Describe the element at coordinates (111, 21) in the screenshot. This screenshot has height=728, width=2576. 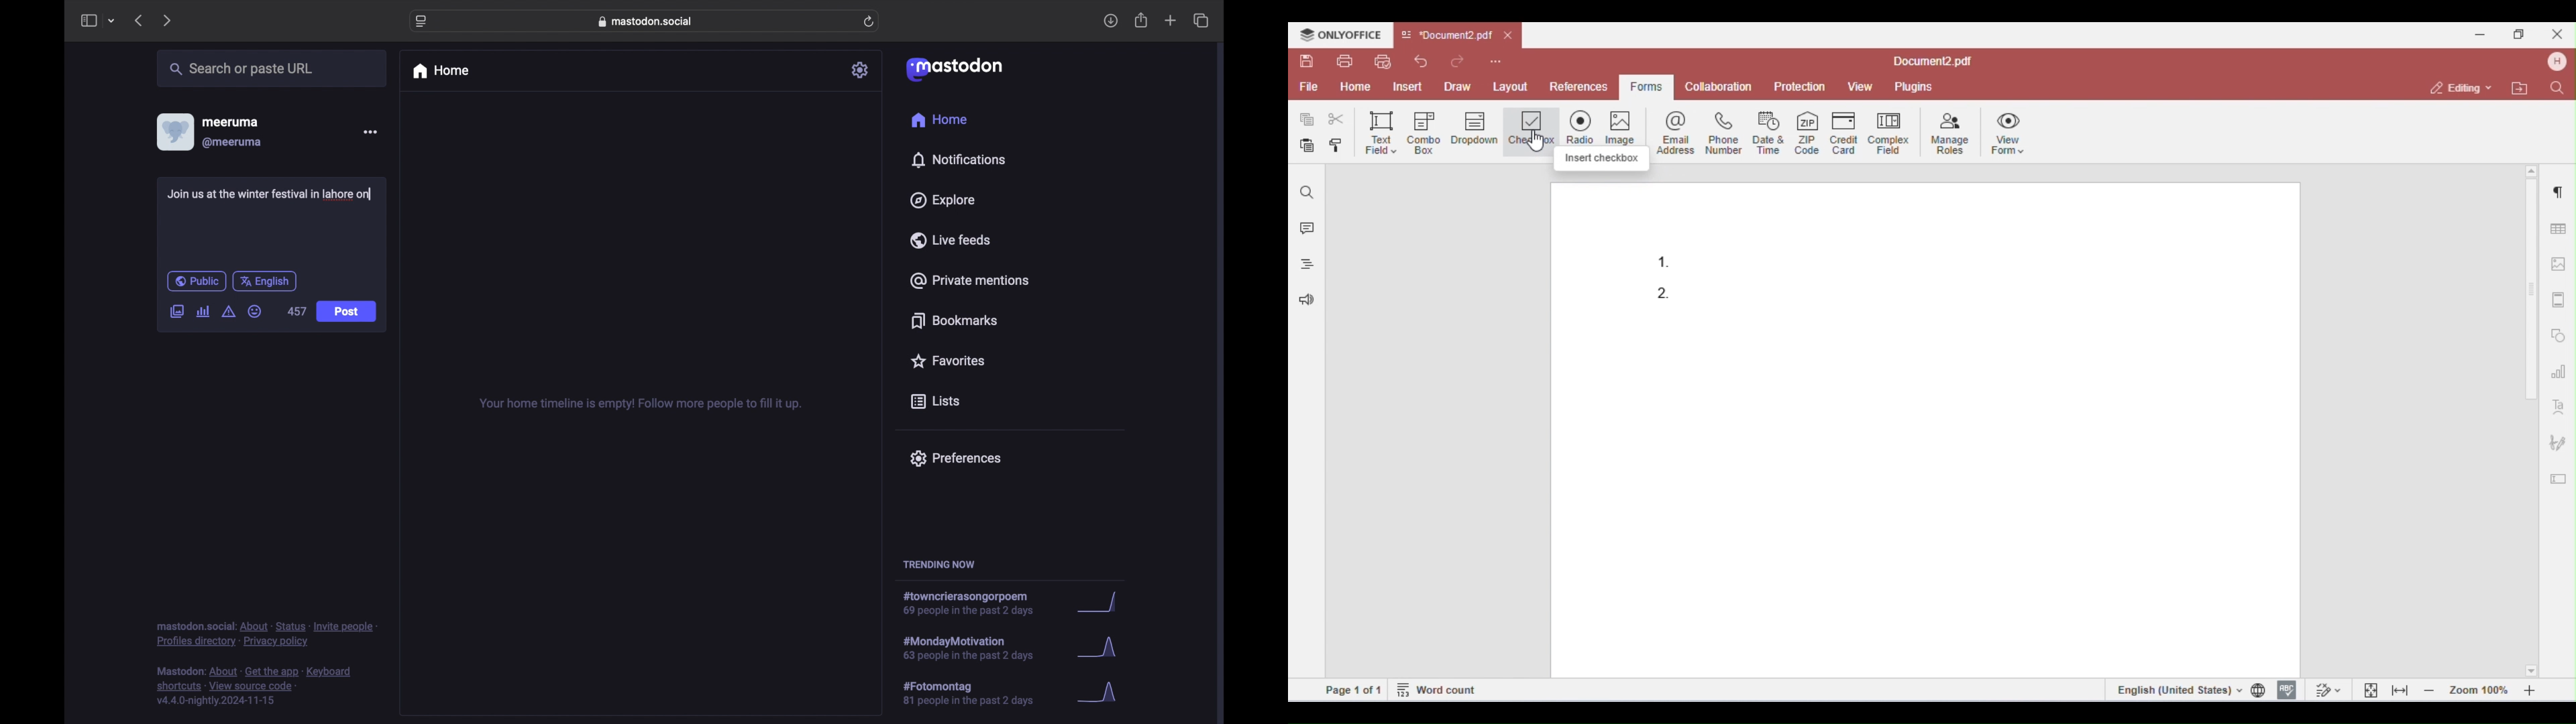
I see `tab group picker` at that location.